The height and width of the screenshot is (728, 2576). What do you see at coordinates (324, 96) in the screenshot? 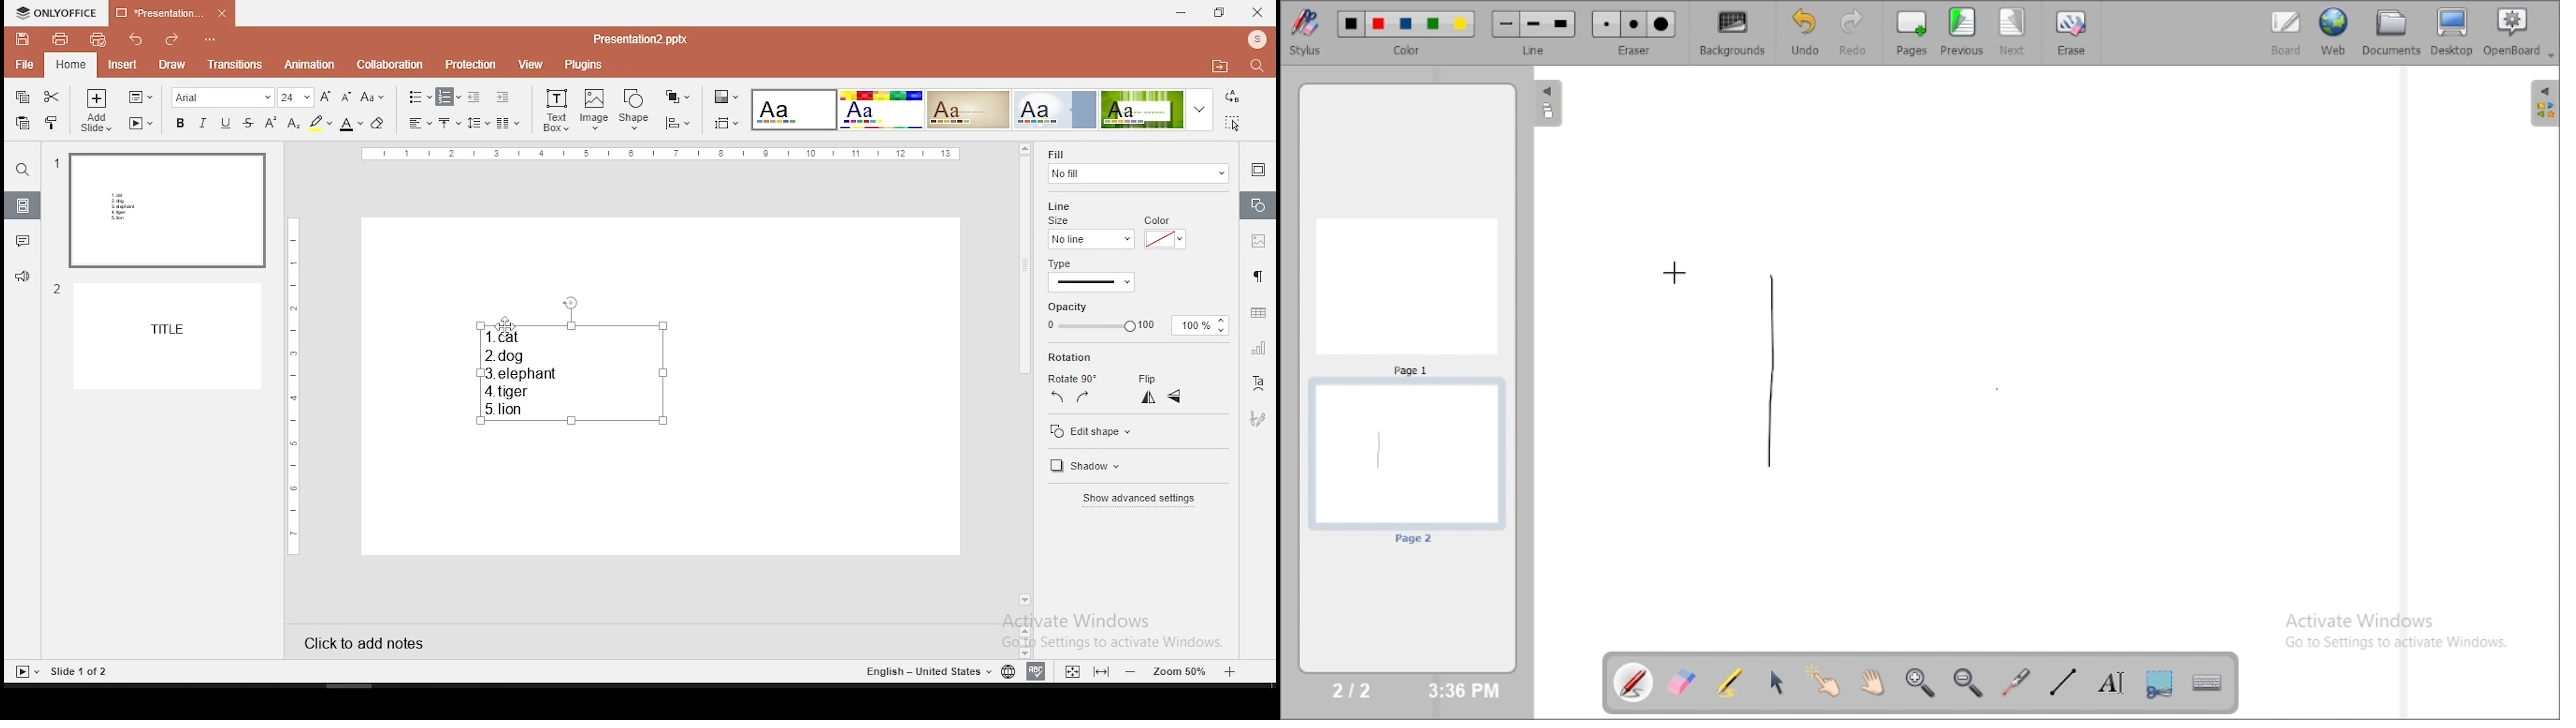
I see `increase font size` at bounding box center [324, 96].